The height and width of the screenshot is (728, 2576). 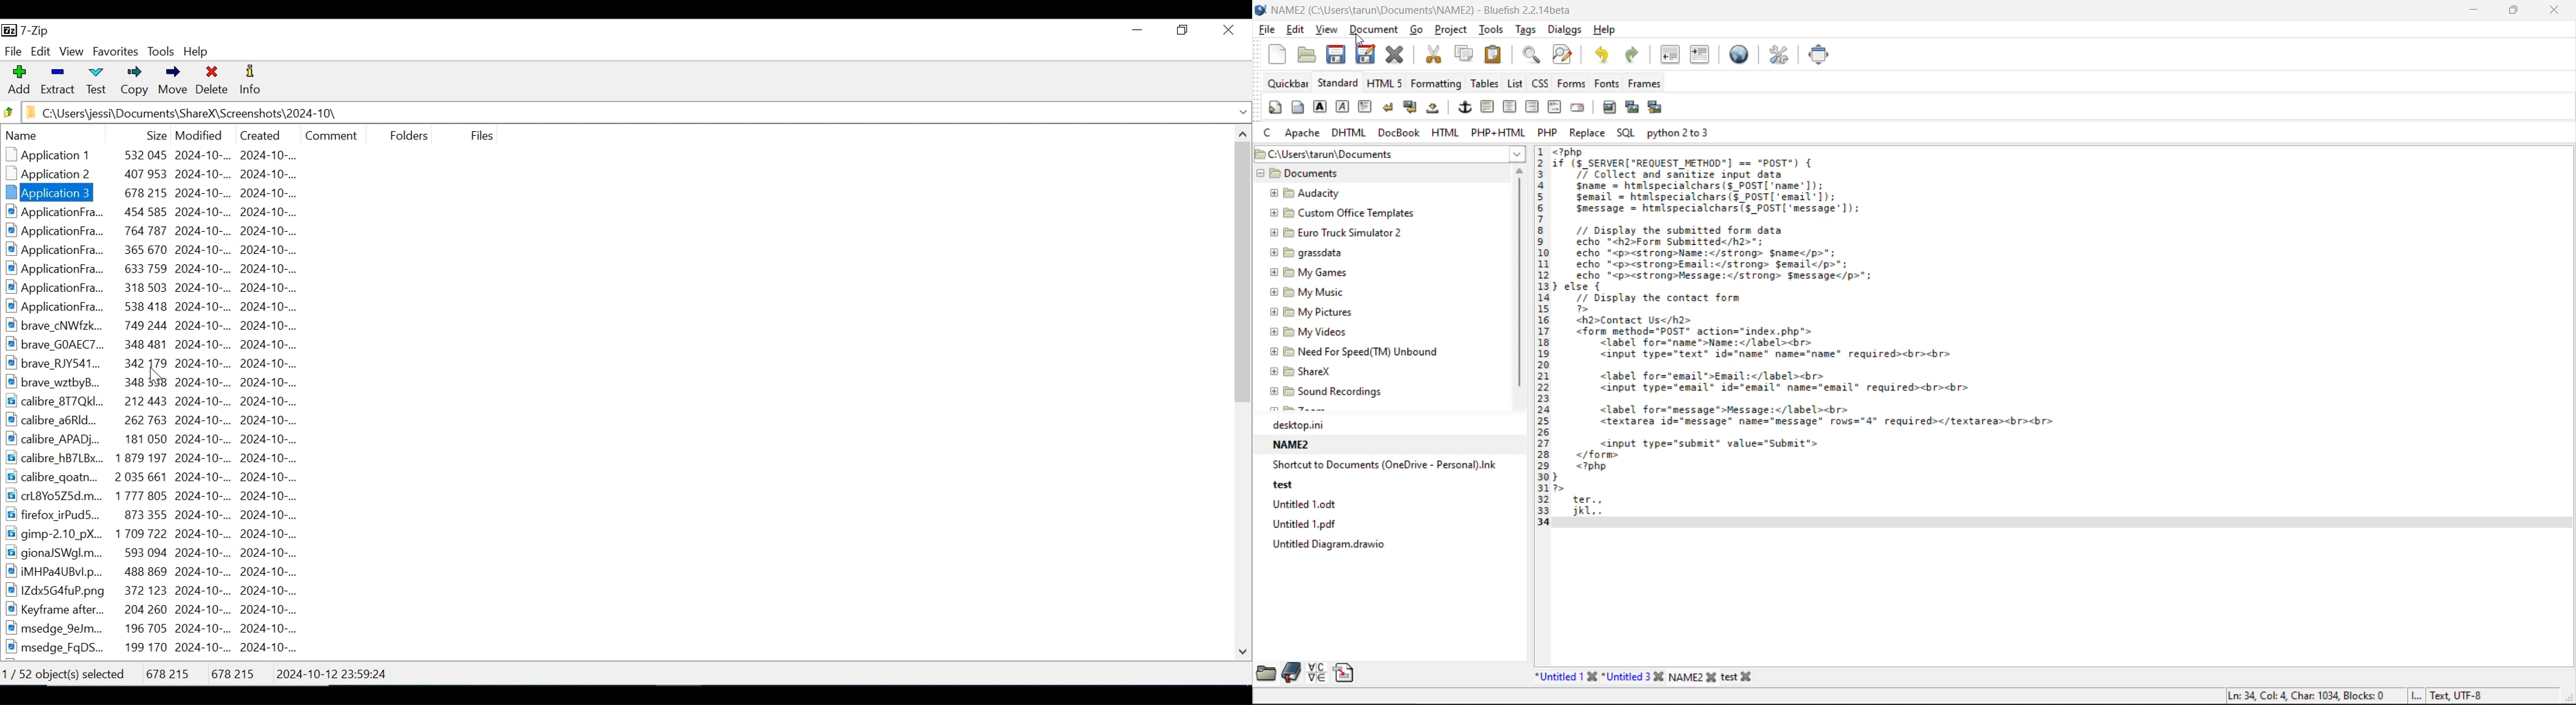 I want to click on Favorites, so click(x=115, y=52).